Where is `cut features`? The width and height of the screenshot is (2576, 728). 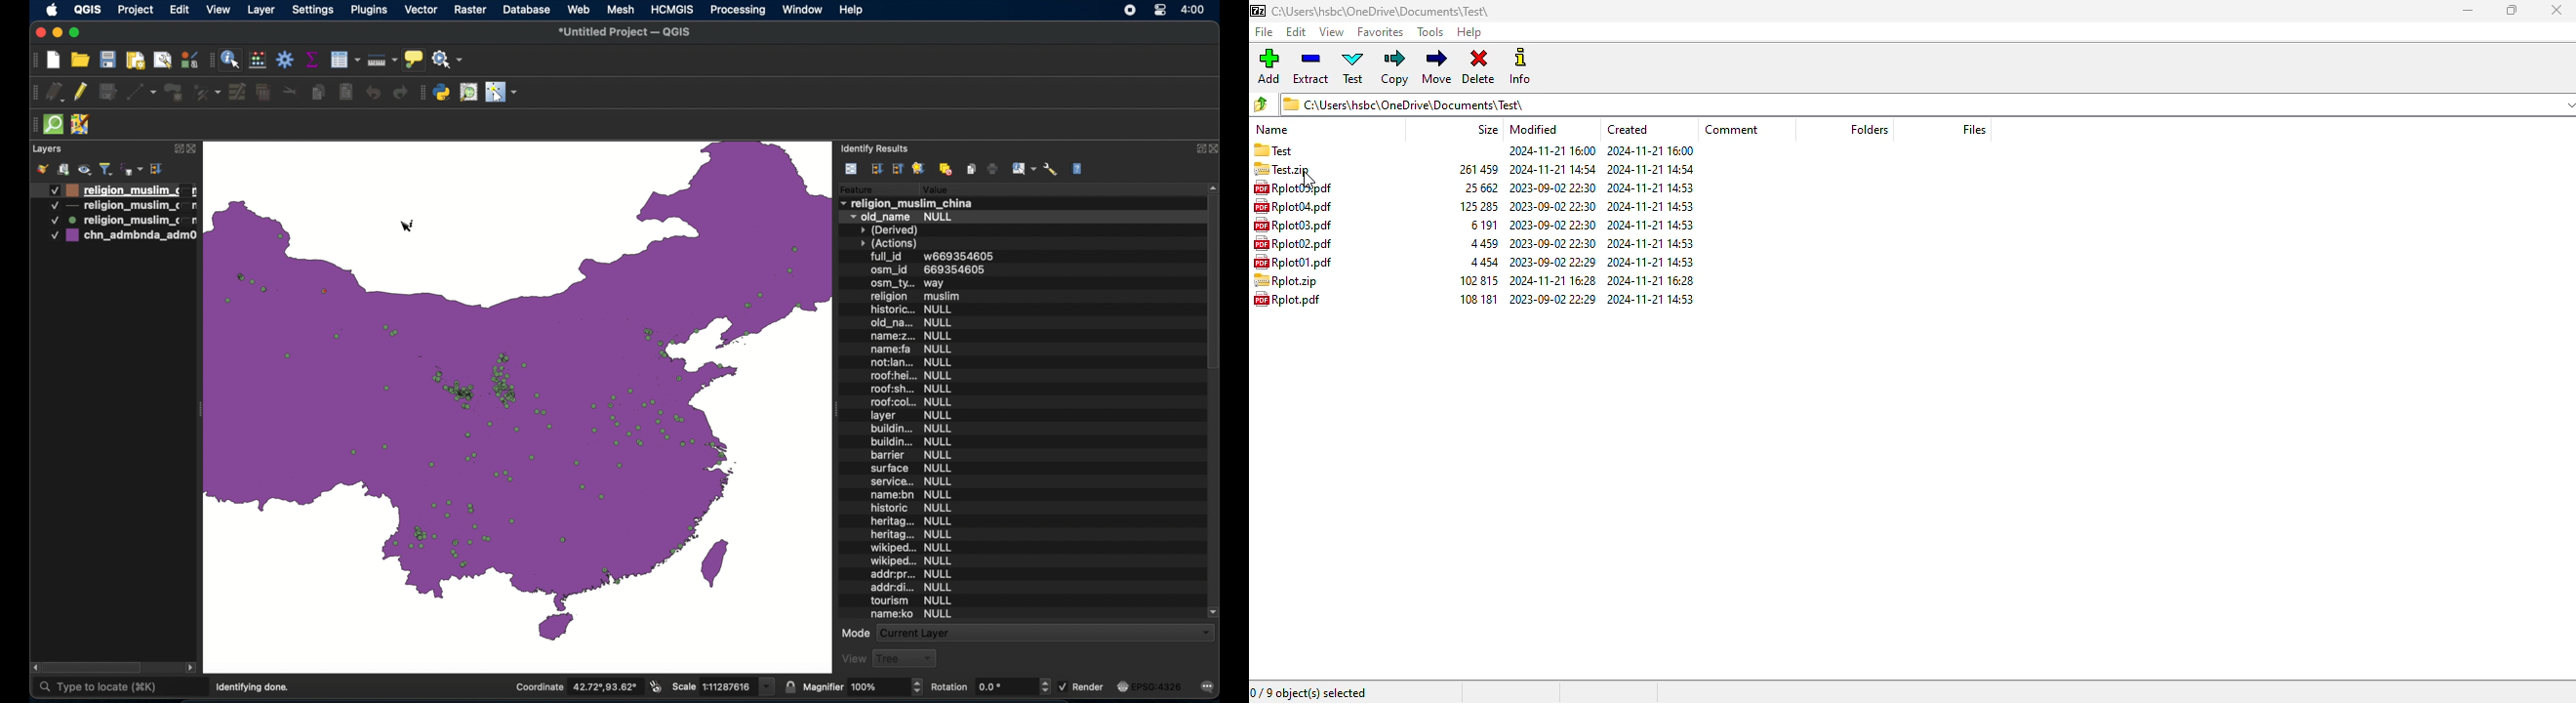
cut features is located at coordinates (290, 91).